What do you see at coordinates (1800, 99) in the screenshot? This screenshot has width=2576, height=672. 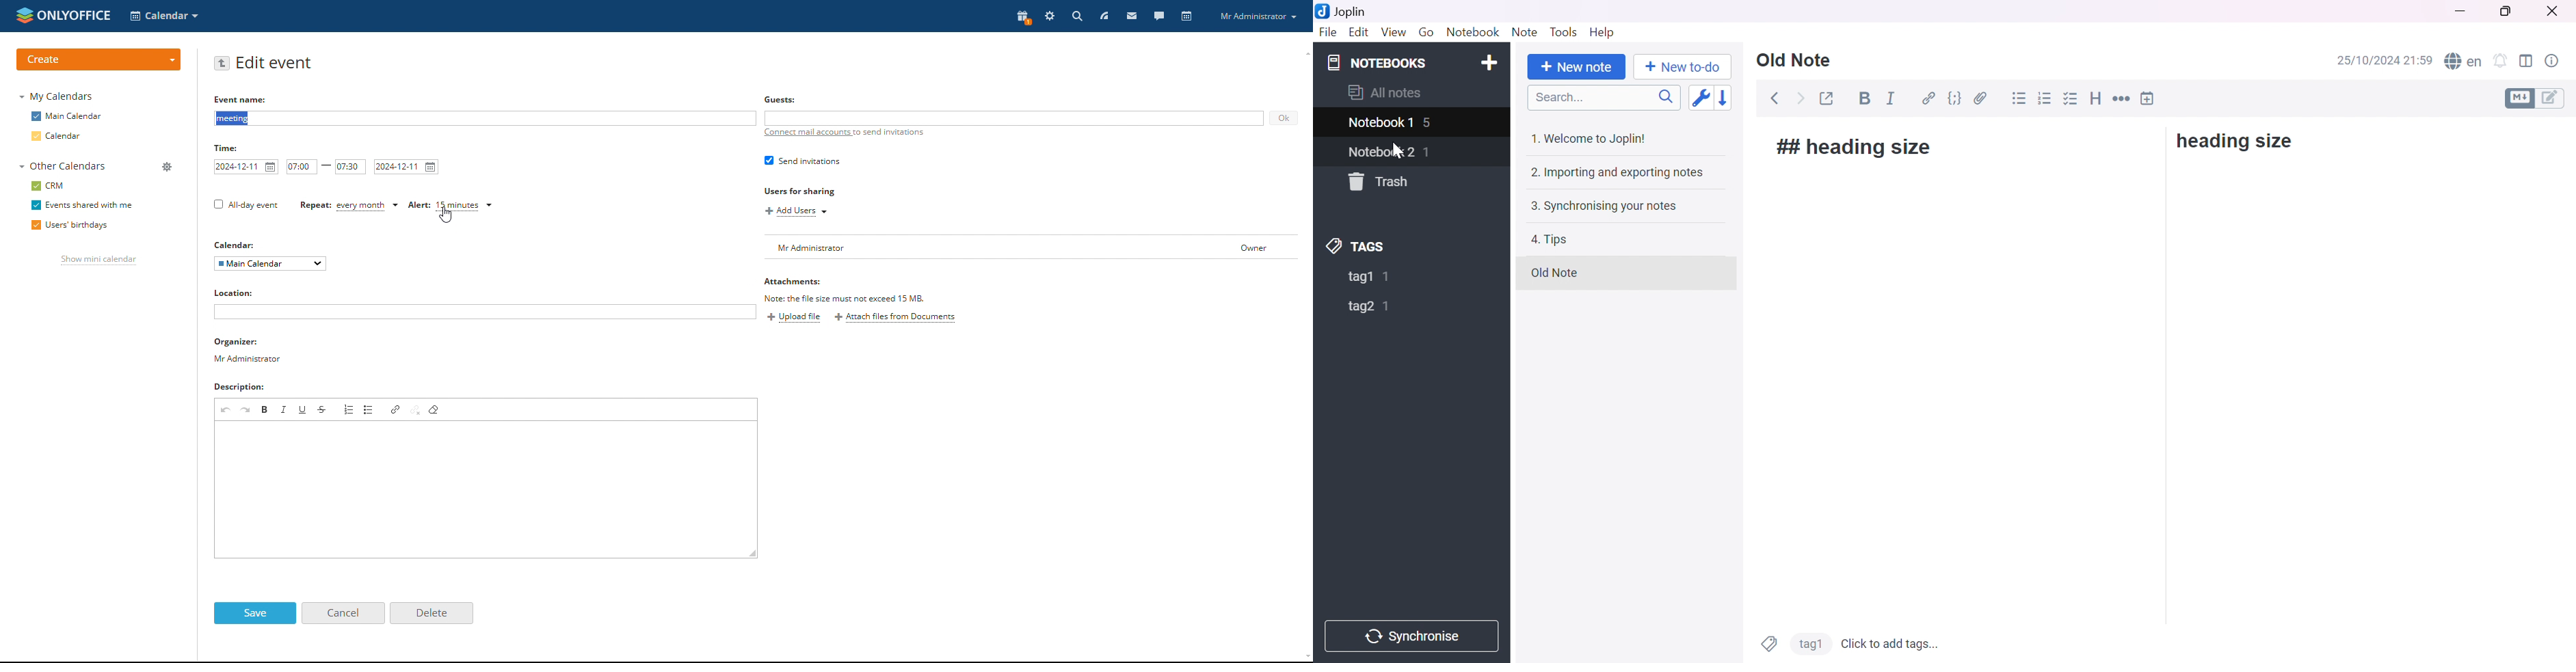 I see `Forward` at bounding box center [1800, 99].